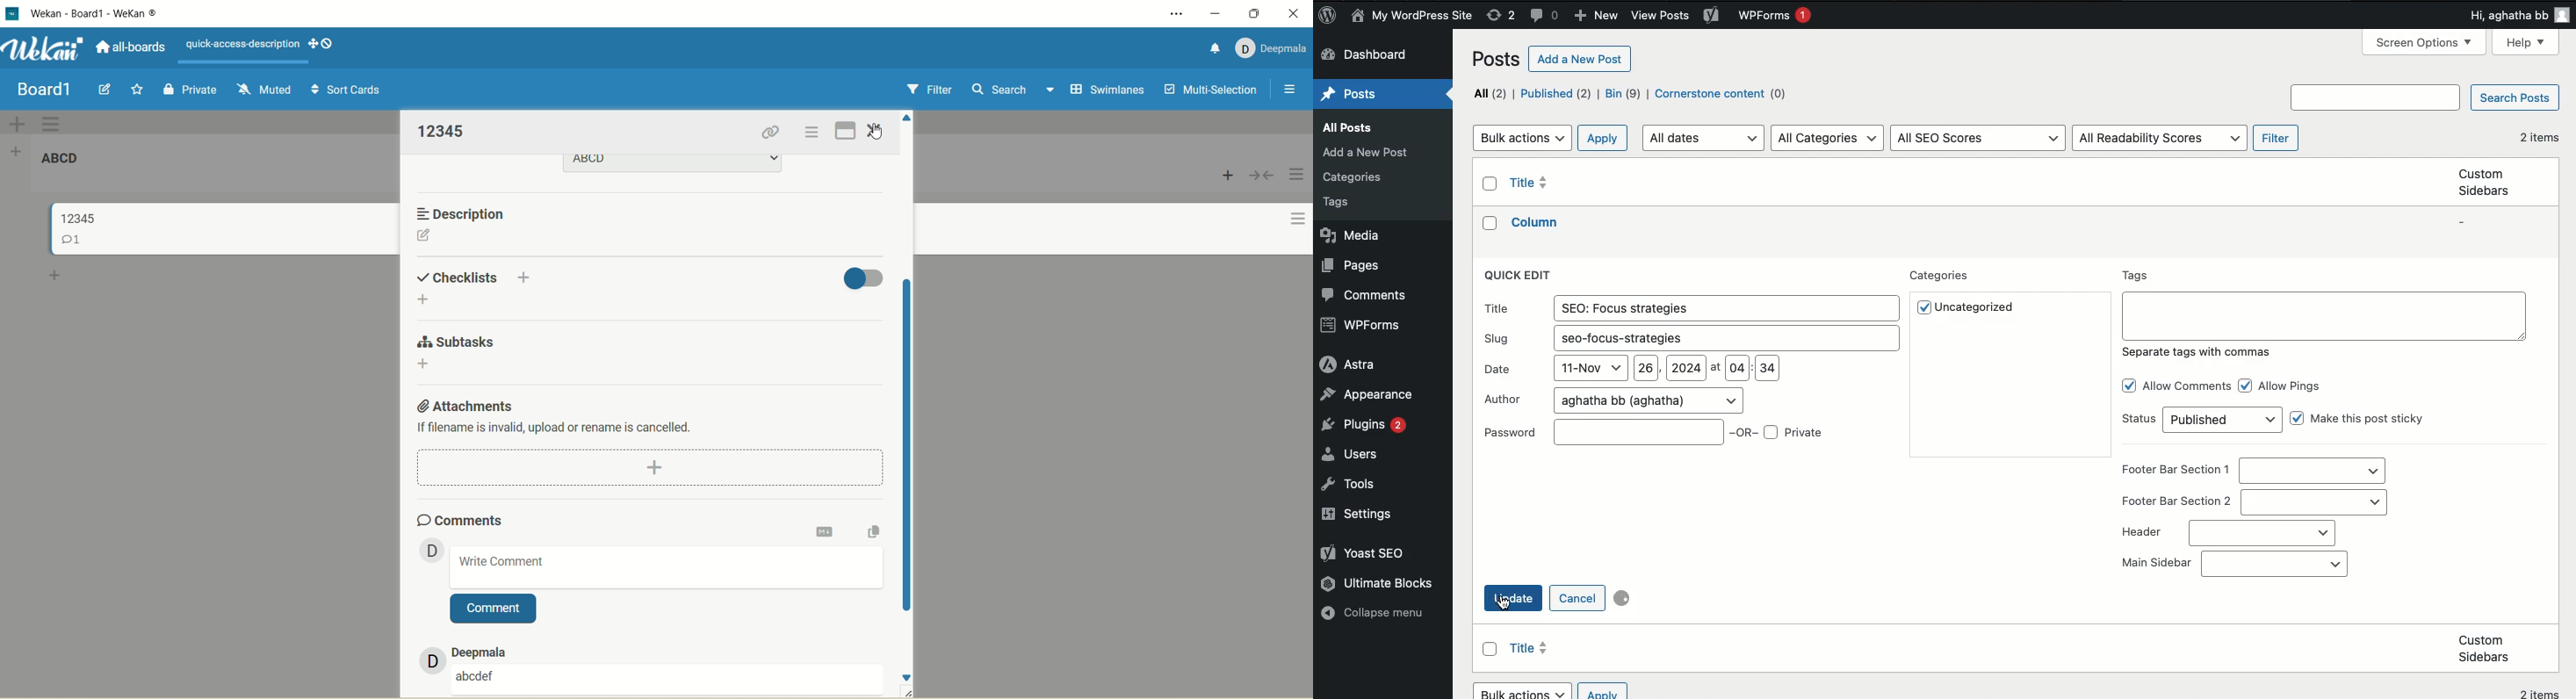  I want to click on Comments, so click(1363, 295).